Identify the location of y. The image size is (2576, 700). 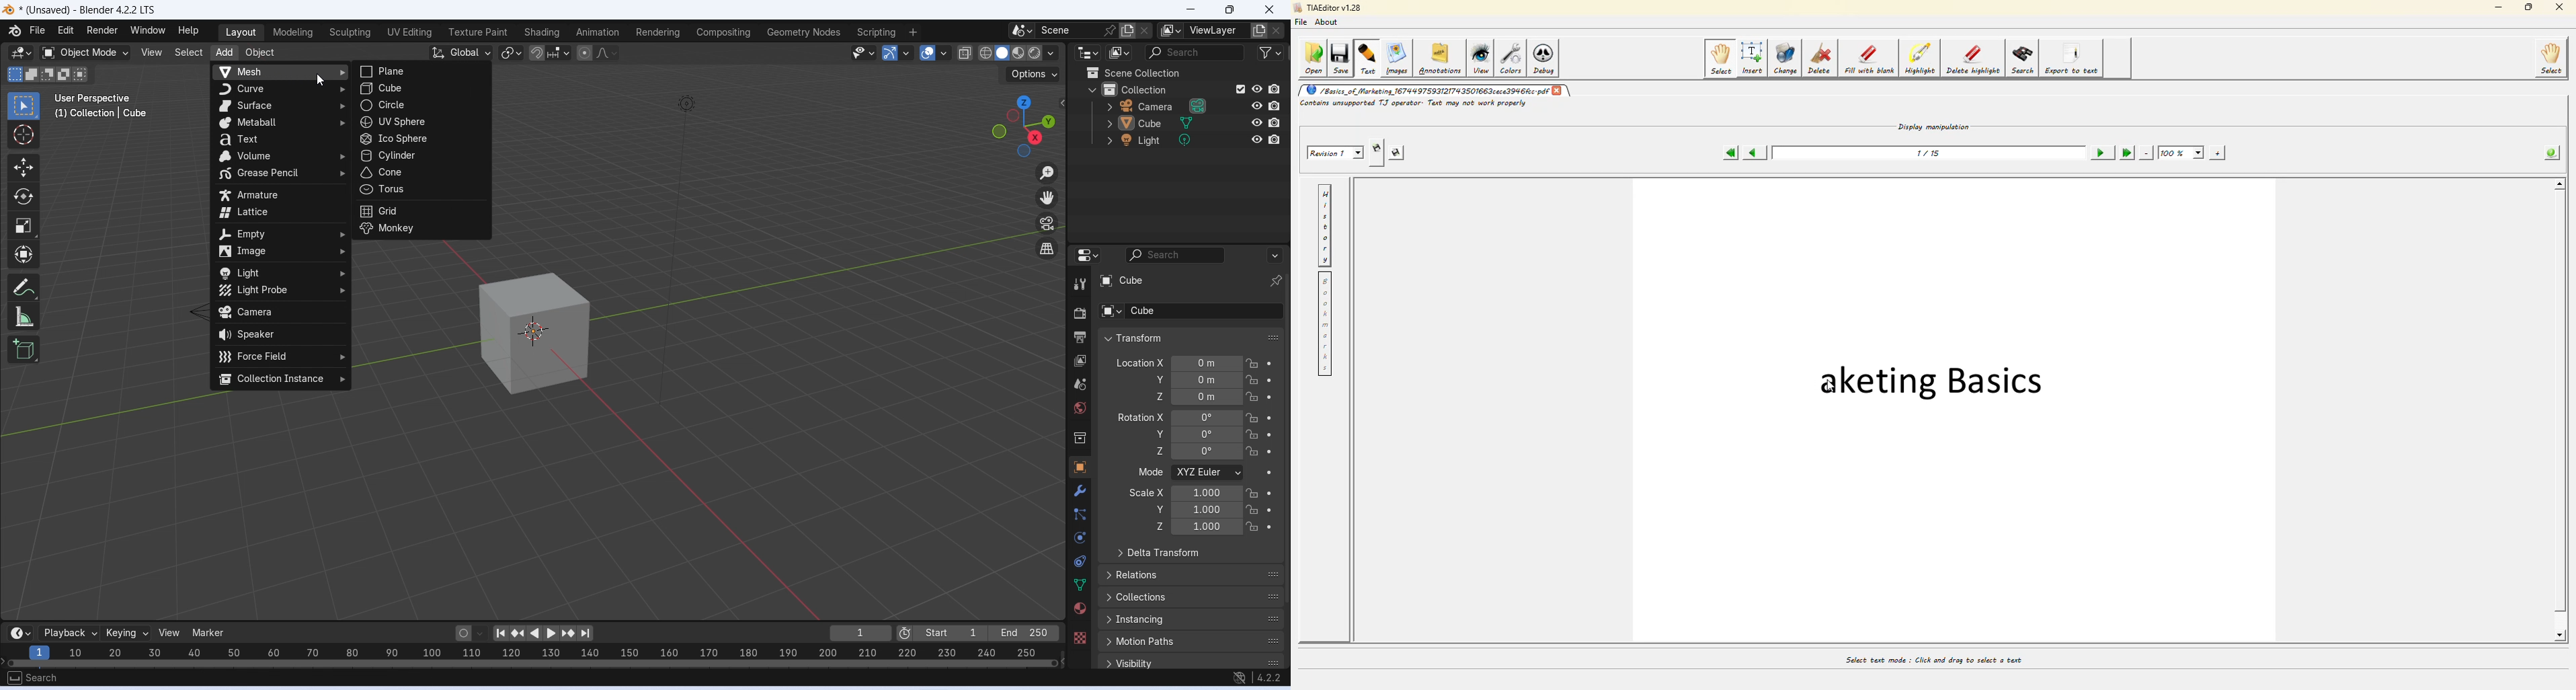
(1152, 508).